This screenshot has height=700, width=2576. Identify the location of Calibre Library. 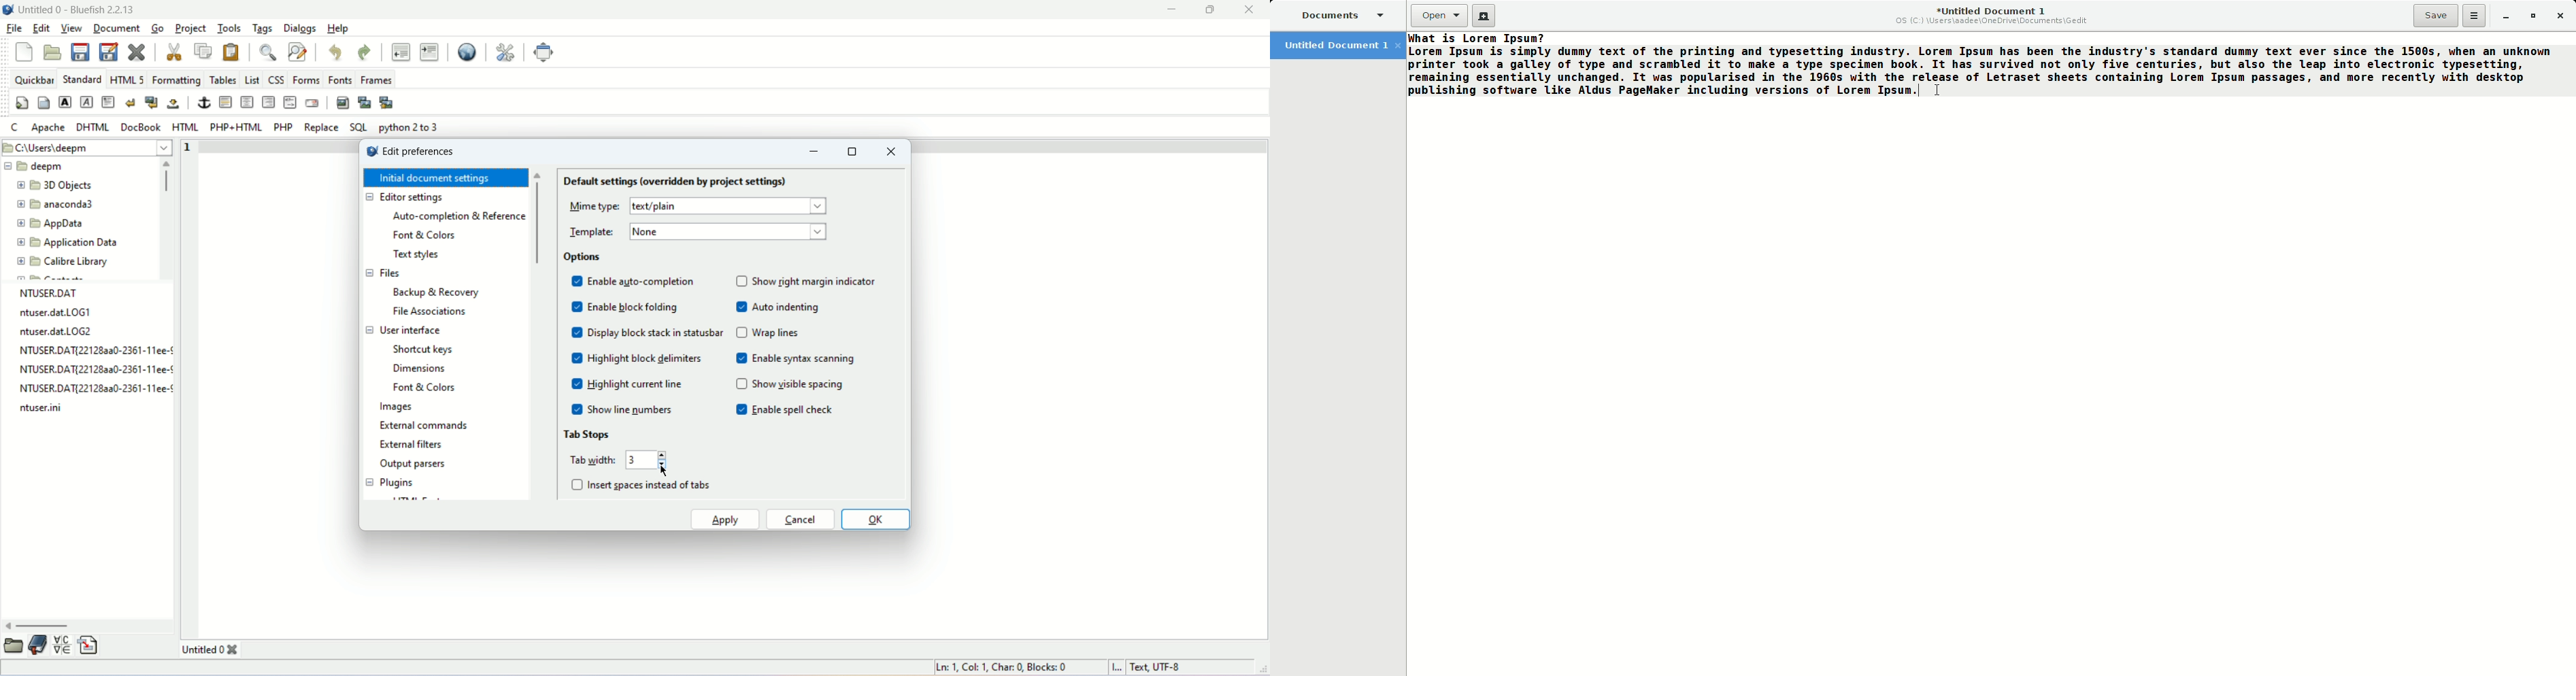
(77, 263).